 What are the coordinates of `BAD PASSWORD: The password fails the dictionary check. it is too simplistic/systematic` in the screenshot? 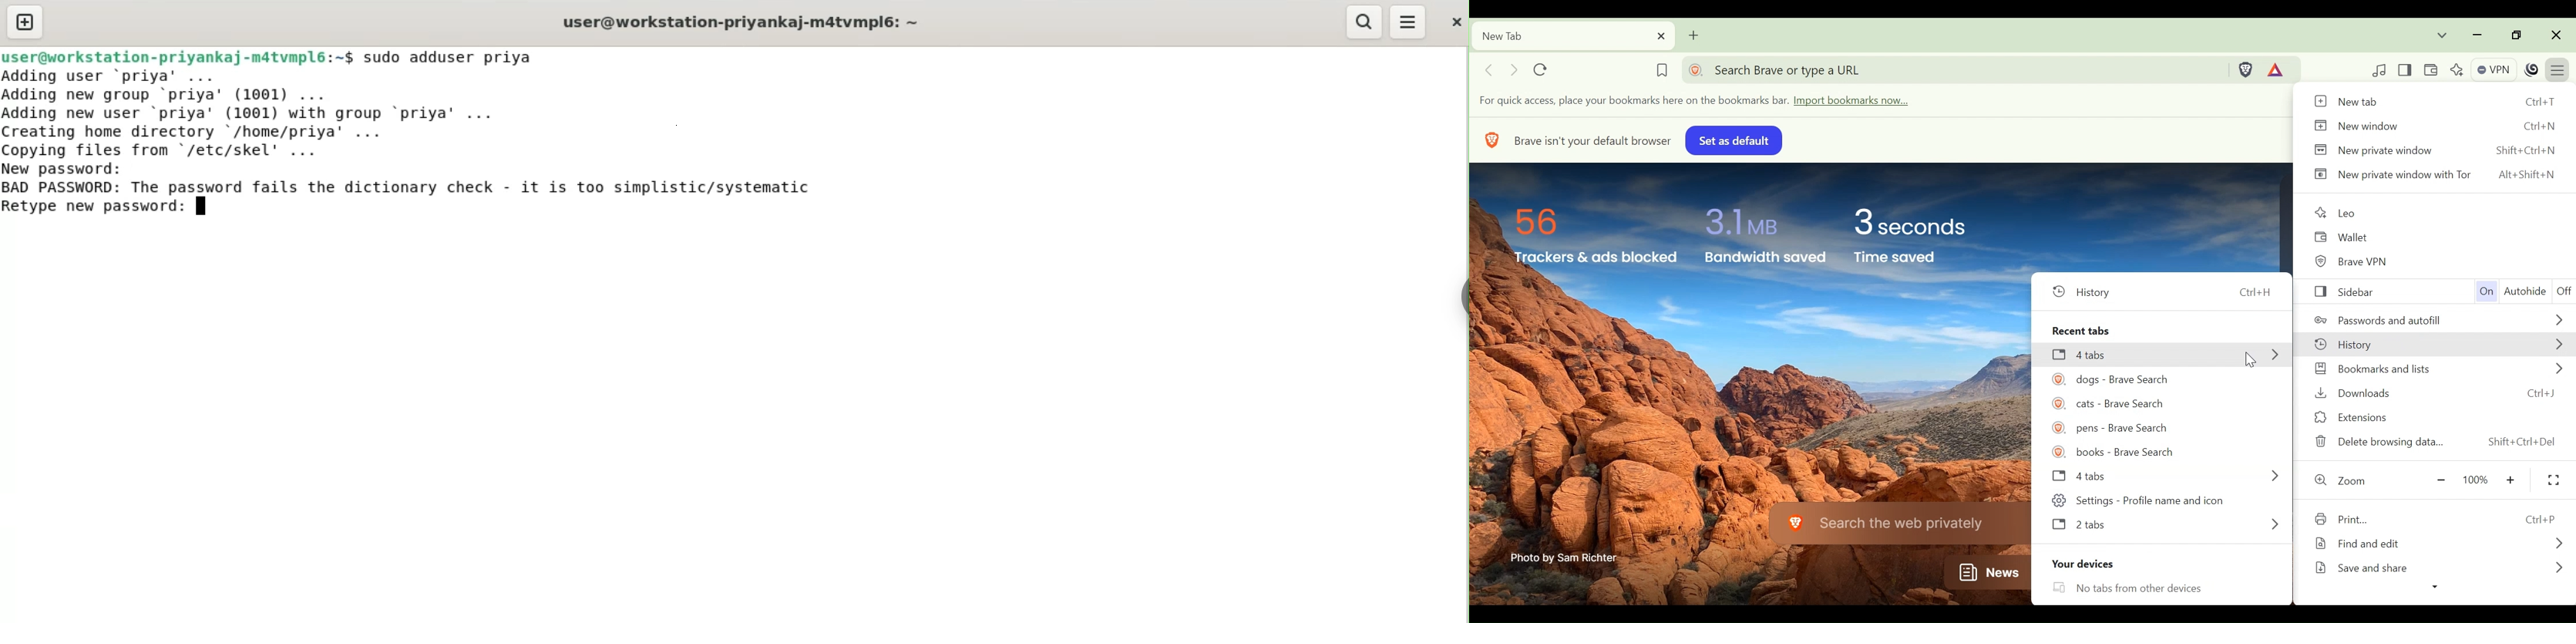 It's located at (435, 188).